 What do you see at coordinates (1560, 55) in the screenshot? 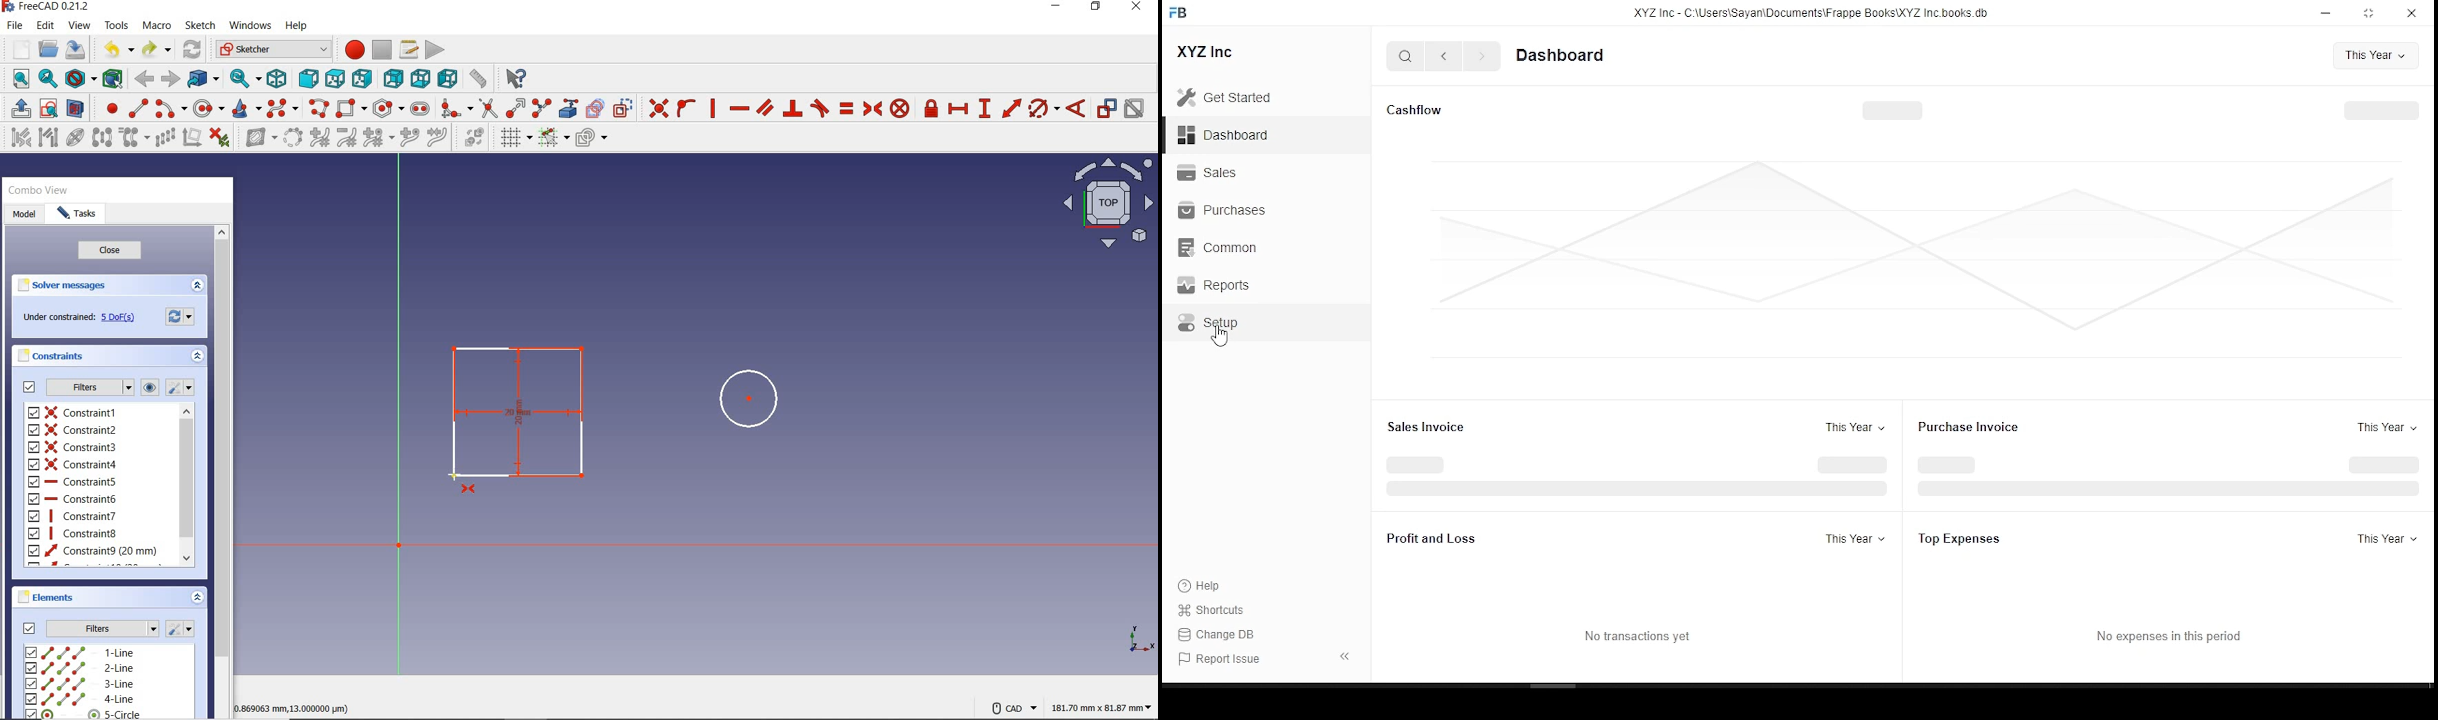
I see `Dashboard` at bounding box center [1560, 55].